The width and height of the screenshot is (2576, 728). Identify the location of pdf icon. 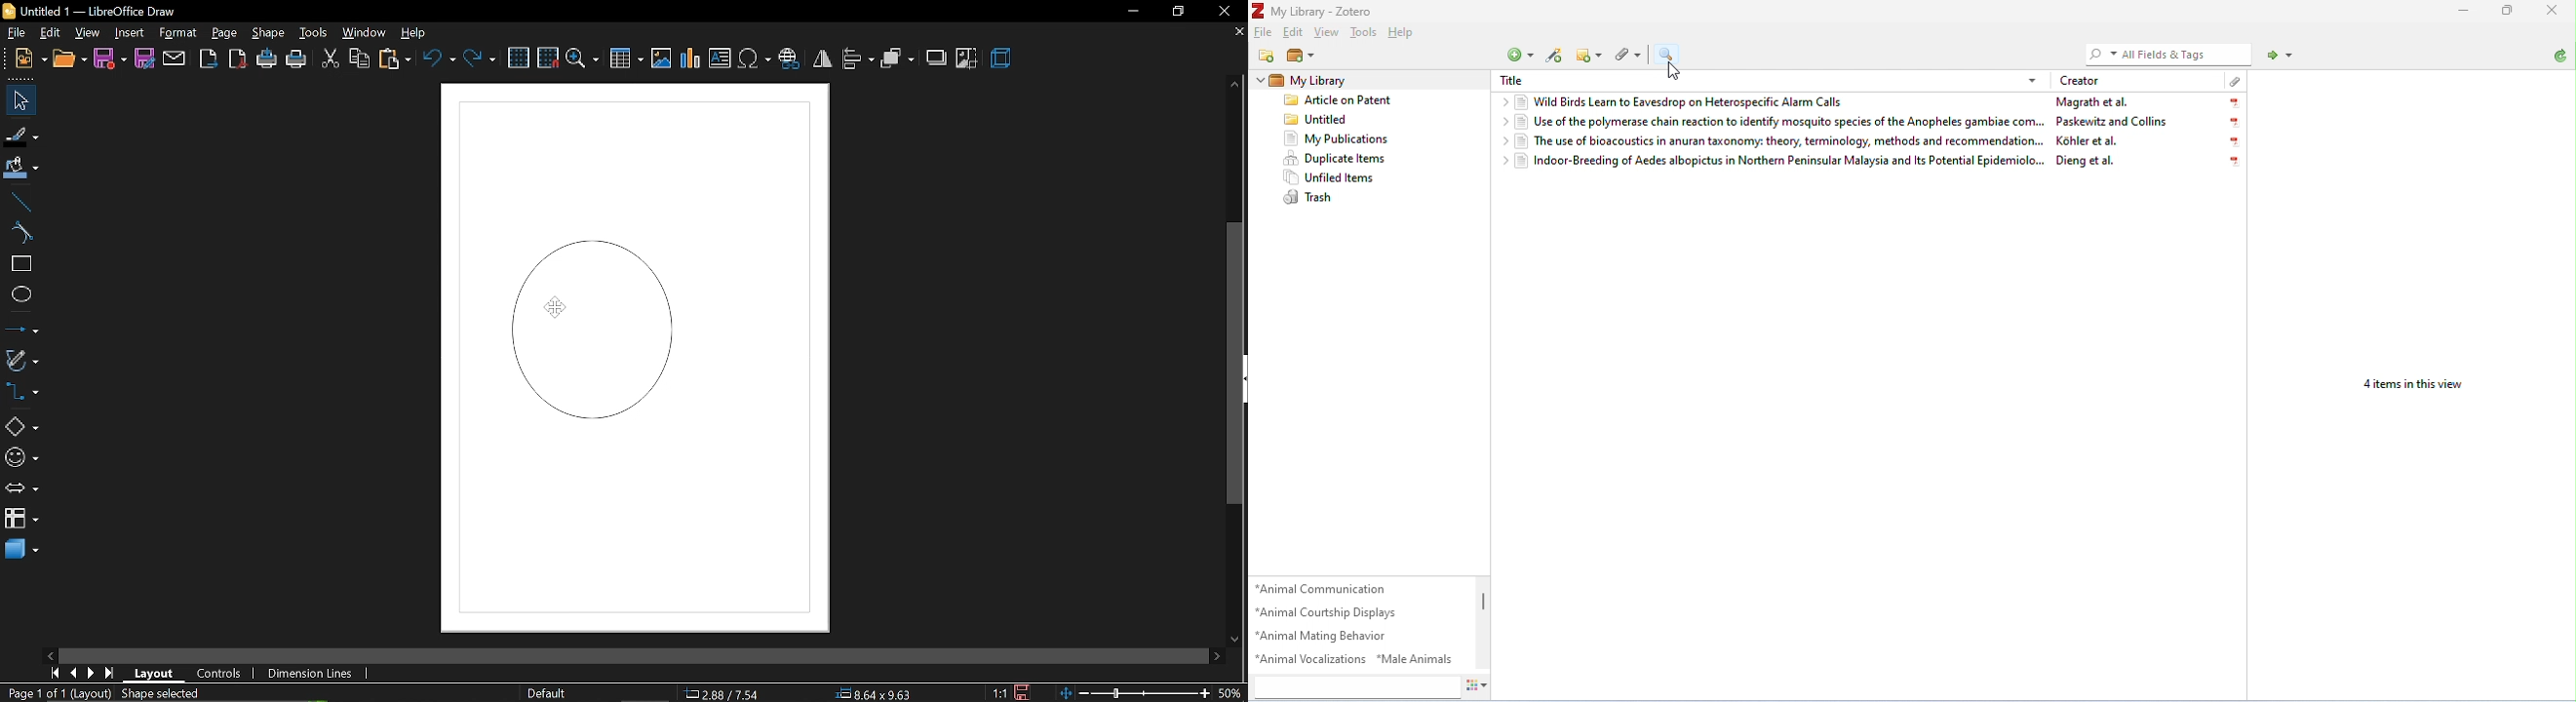
(2235, 103).